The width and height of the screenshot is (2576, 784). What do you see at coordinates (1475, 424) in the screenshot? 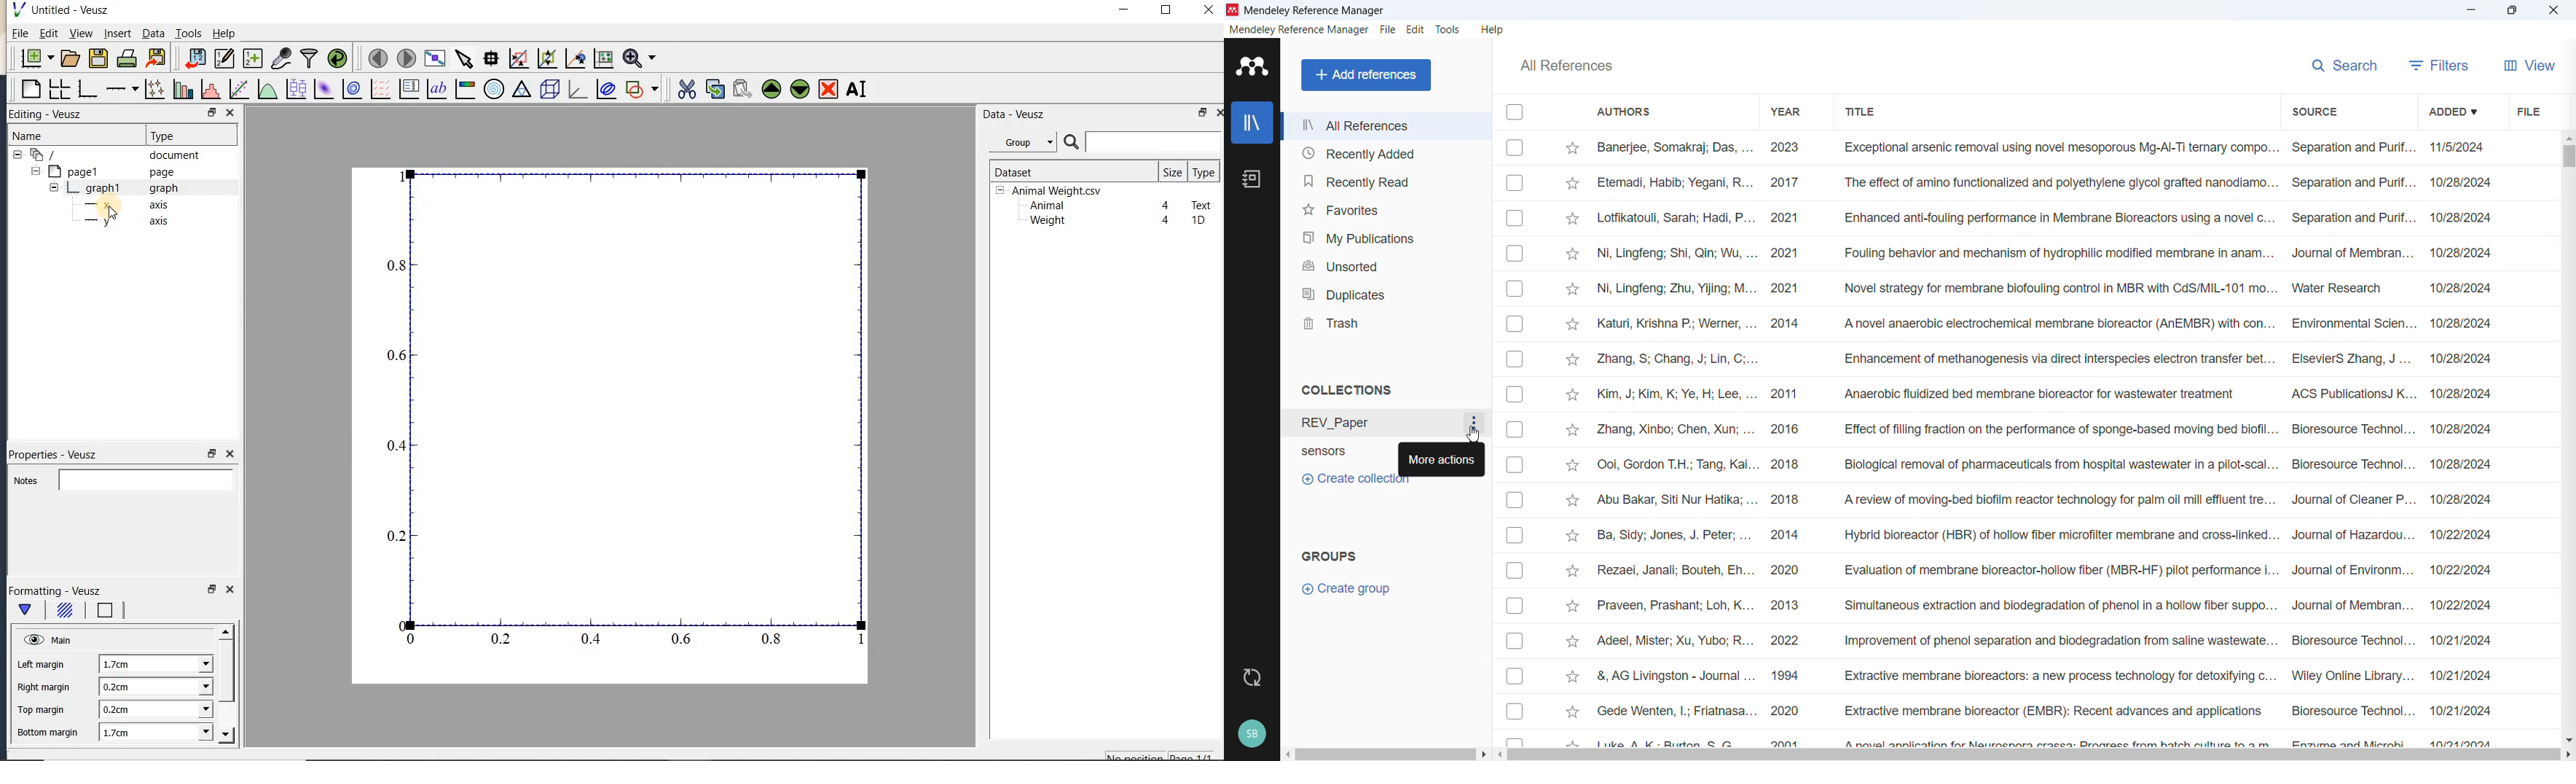
I see `More options` at bounding box center [1475, 424].